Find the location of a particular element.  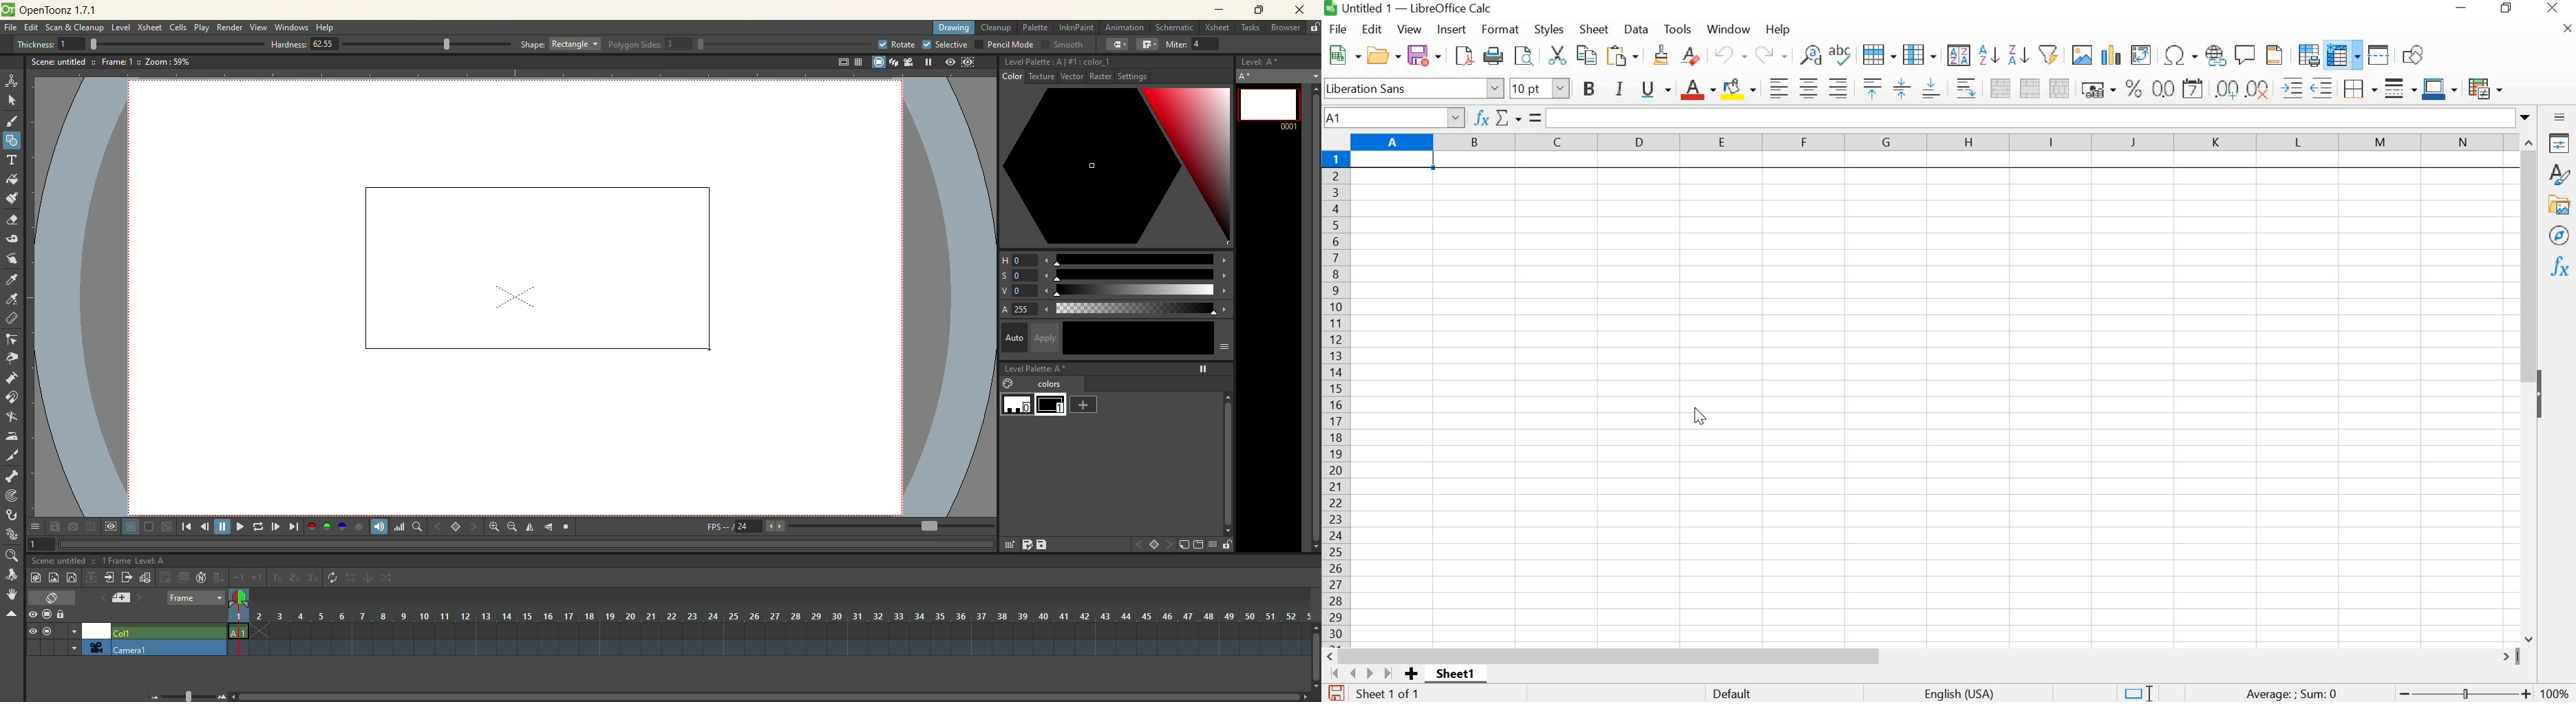

white background is located at coordinates (130, 527).